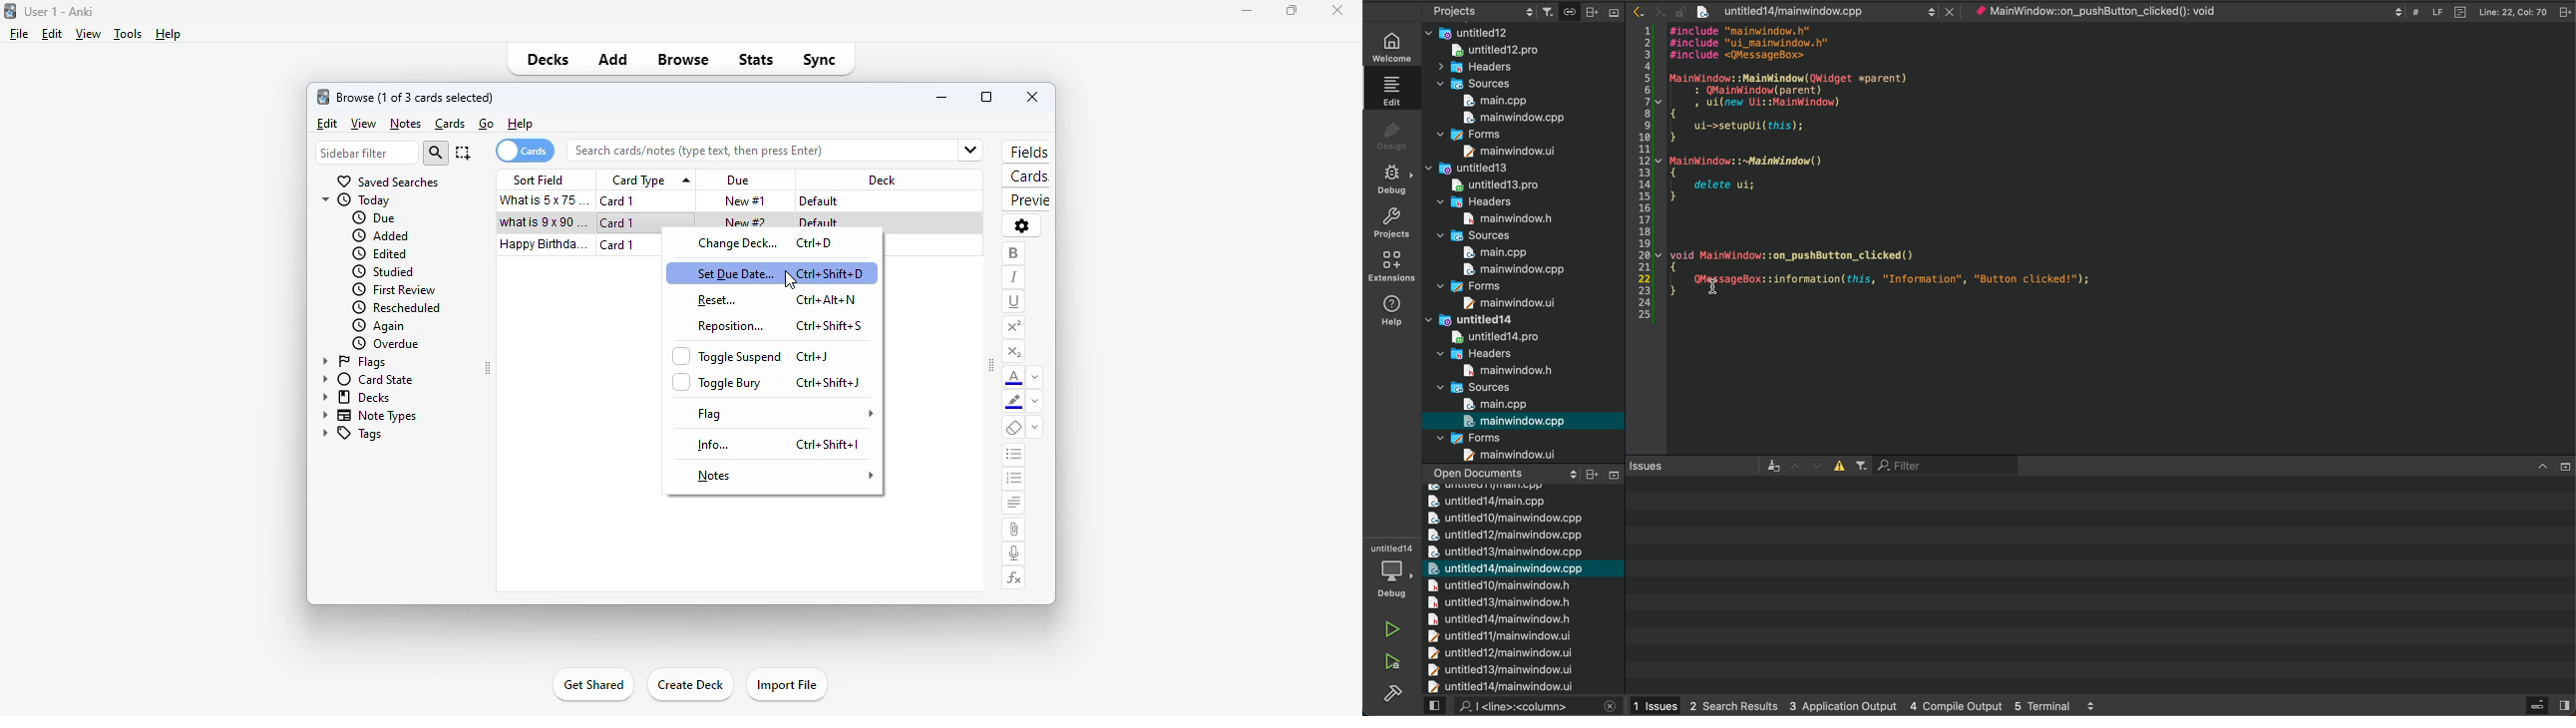 This screenshot has height=728, width=2576. Describe the element at coordinates (1389, 132) in the screenshot. I see `DESIGN` at that location.